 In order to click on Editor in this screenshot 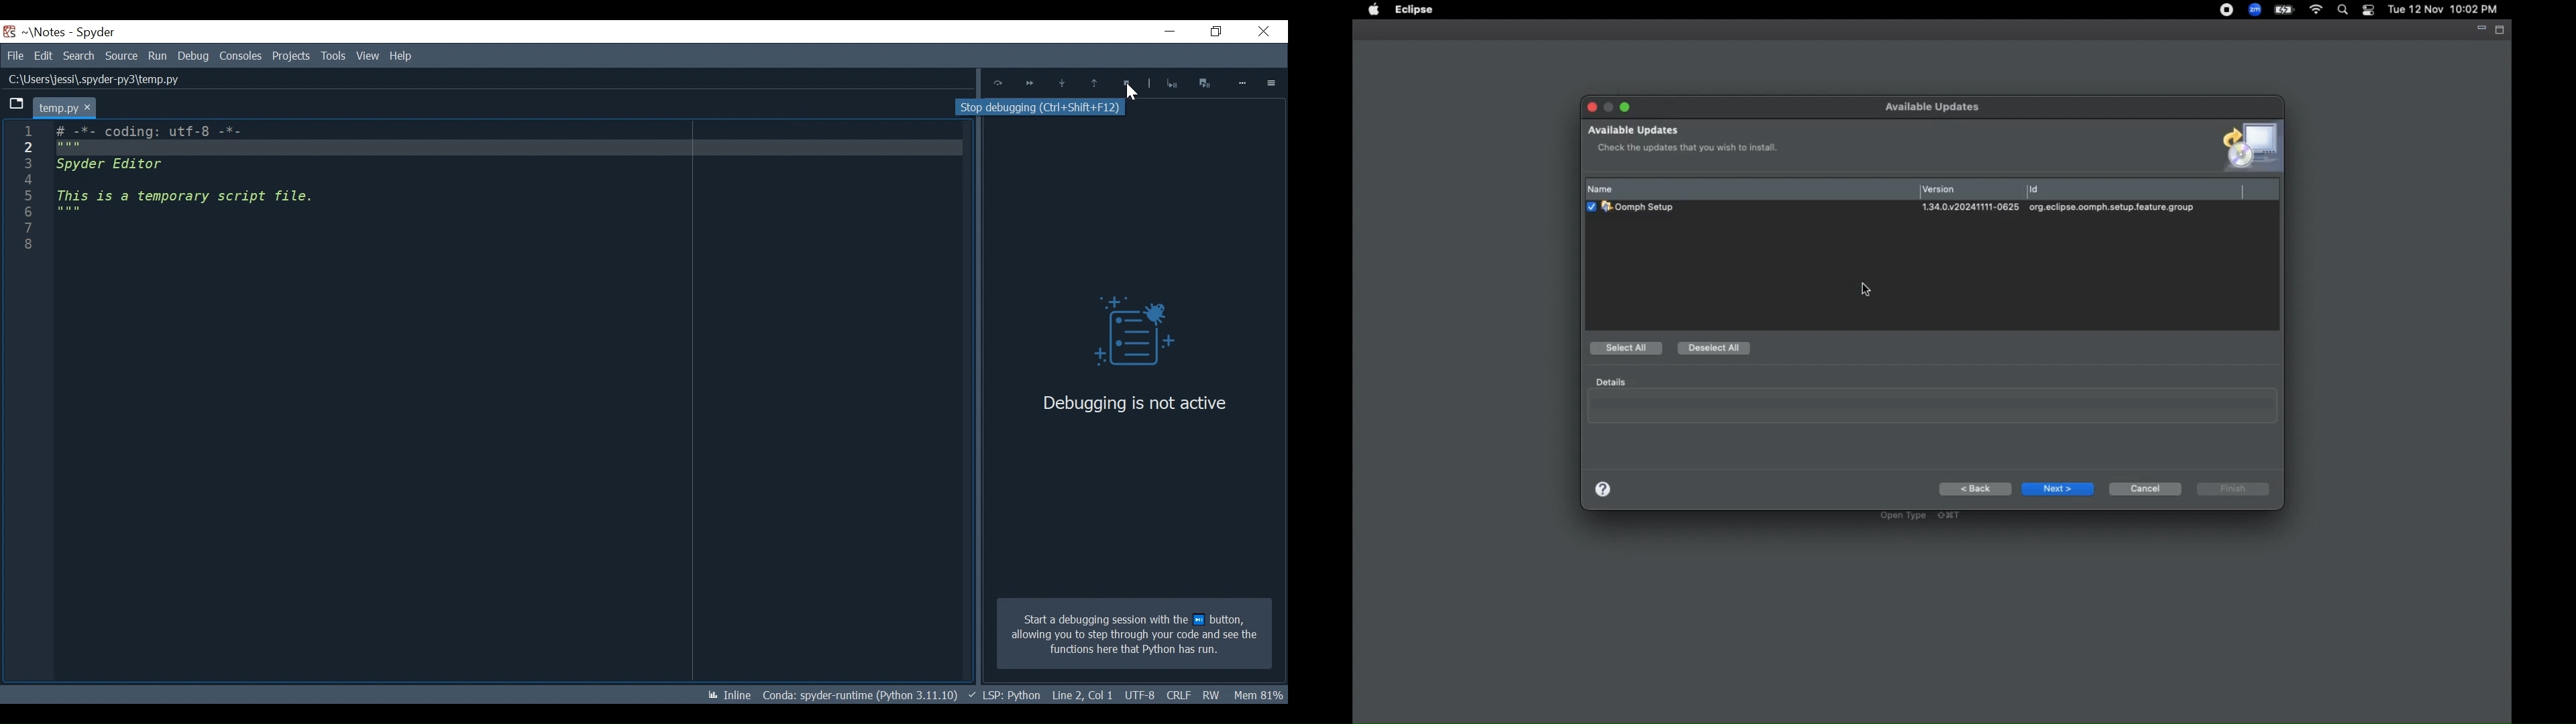, I will do `click(195, 178)`.